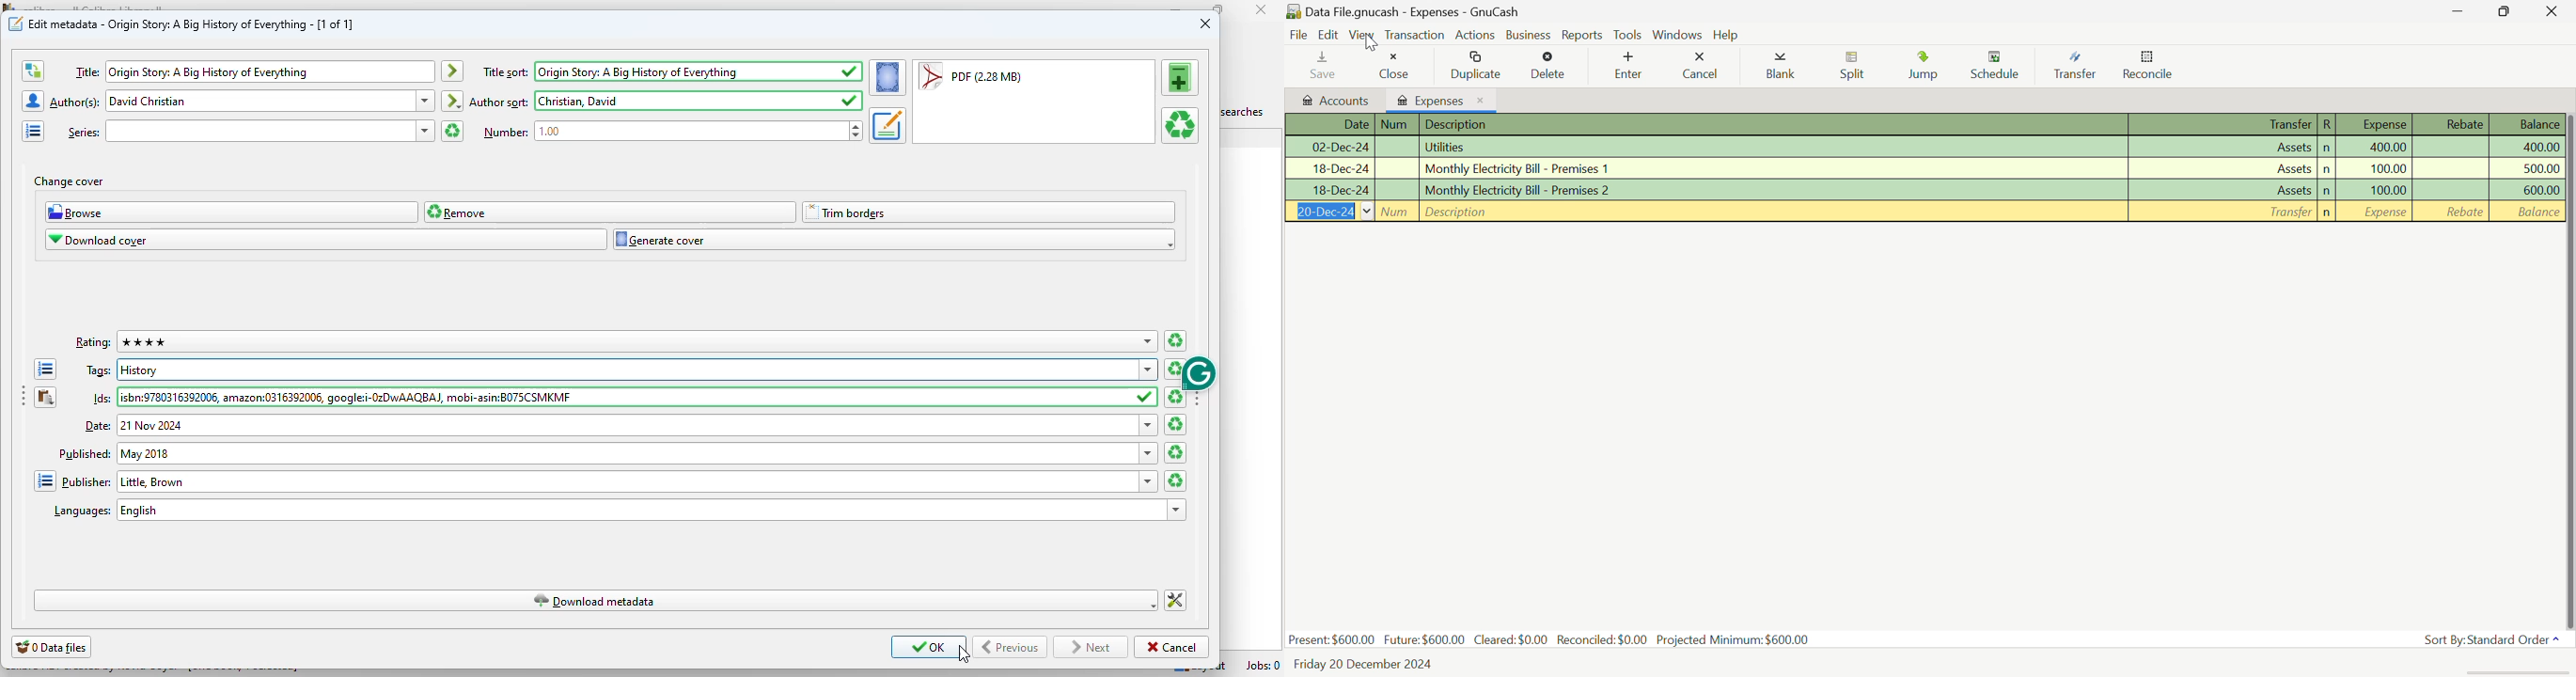  I want to click on PDF (2.28 MB), so click(970, 77).